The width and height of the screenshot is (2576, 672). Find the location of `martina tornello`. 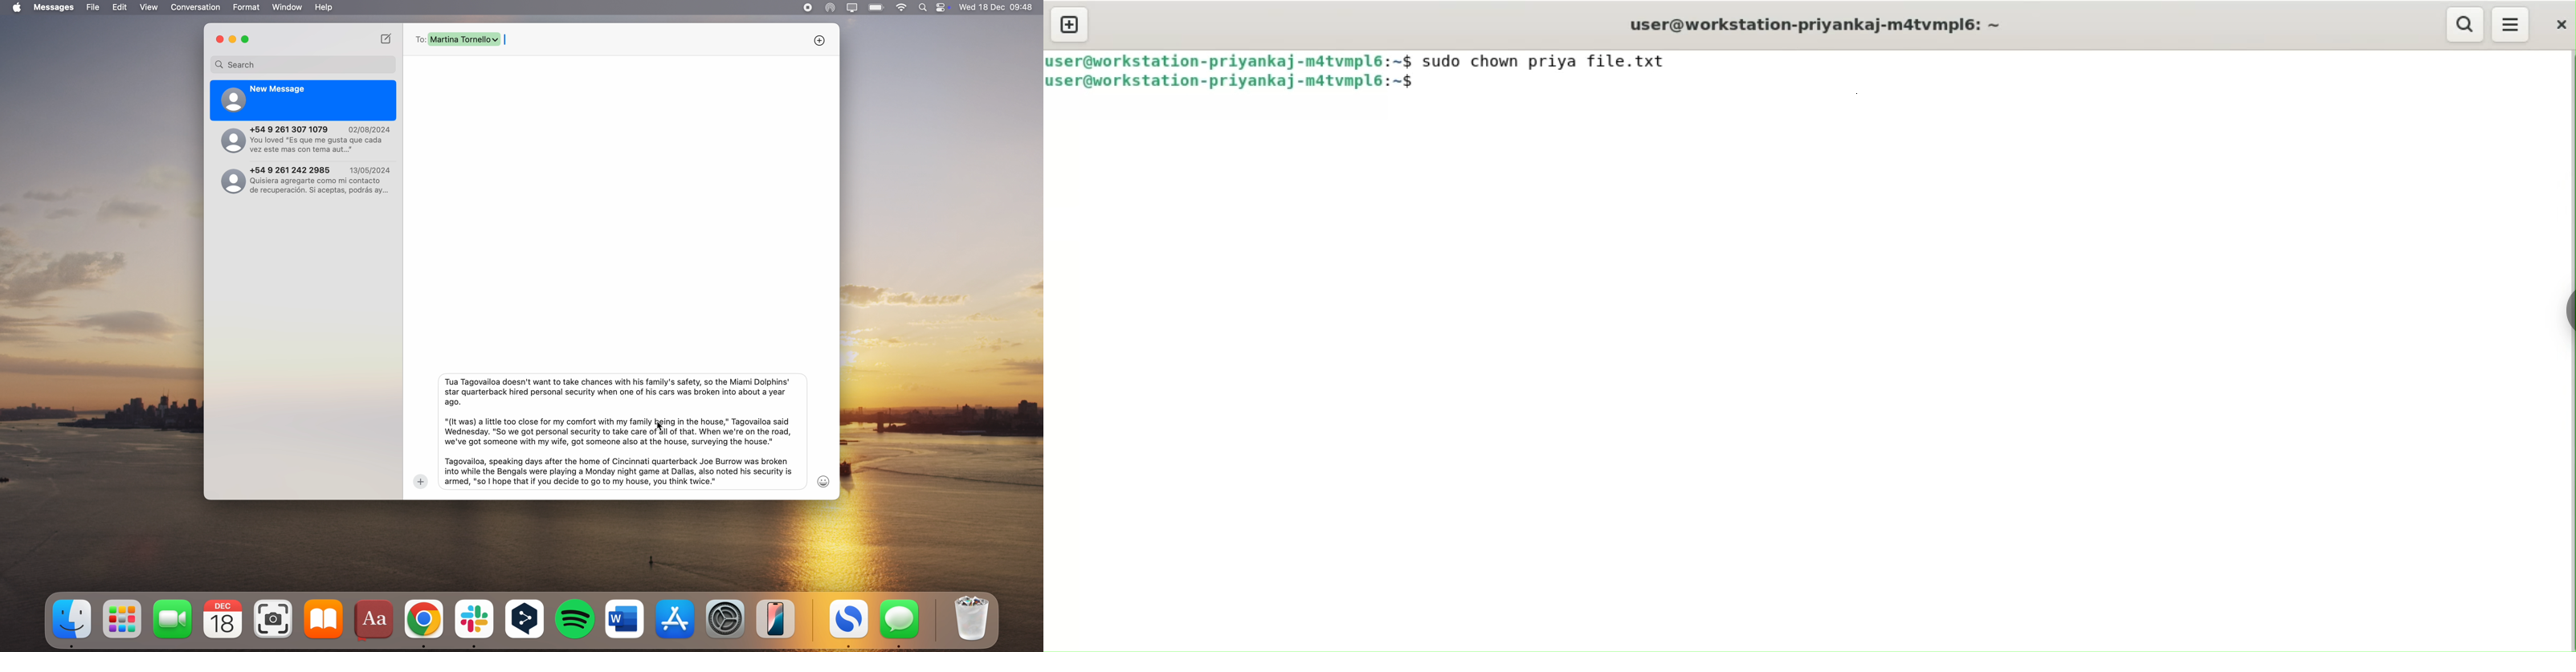

martina tornello is located at coordinates (465, 39).